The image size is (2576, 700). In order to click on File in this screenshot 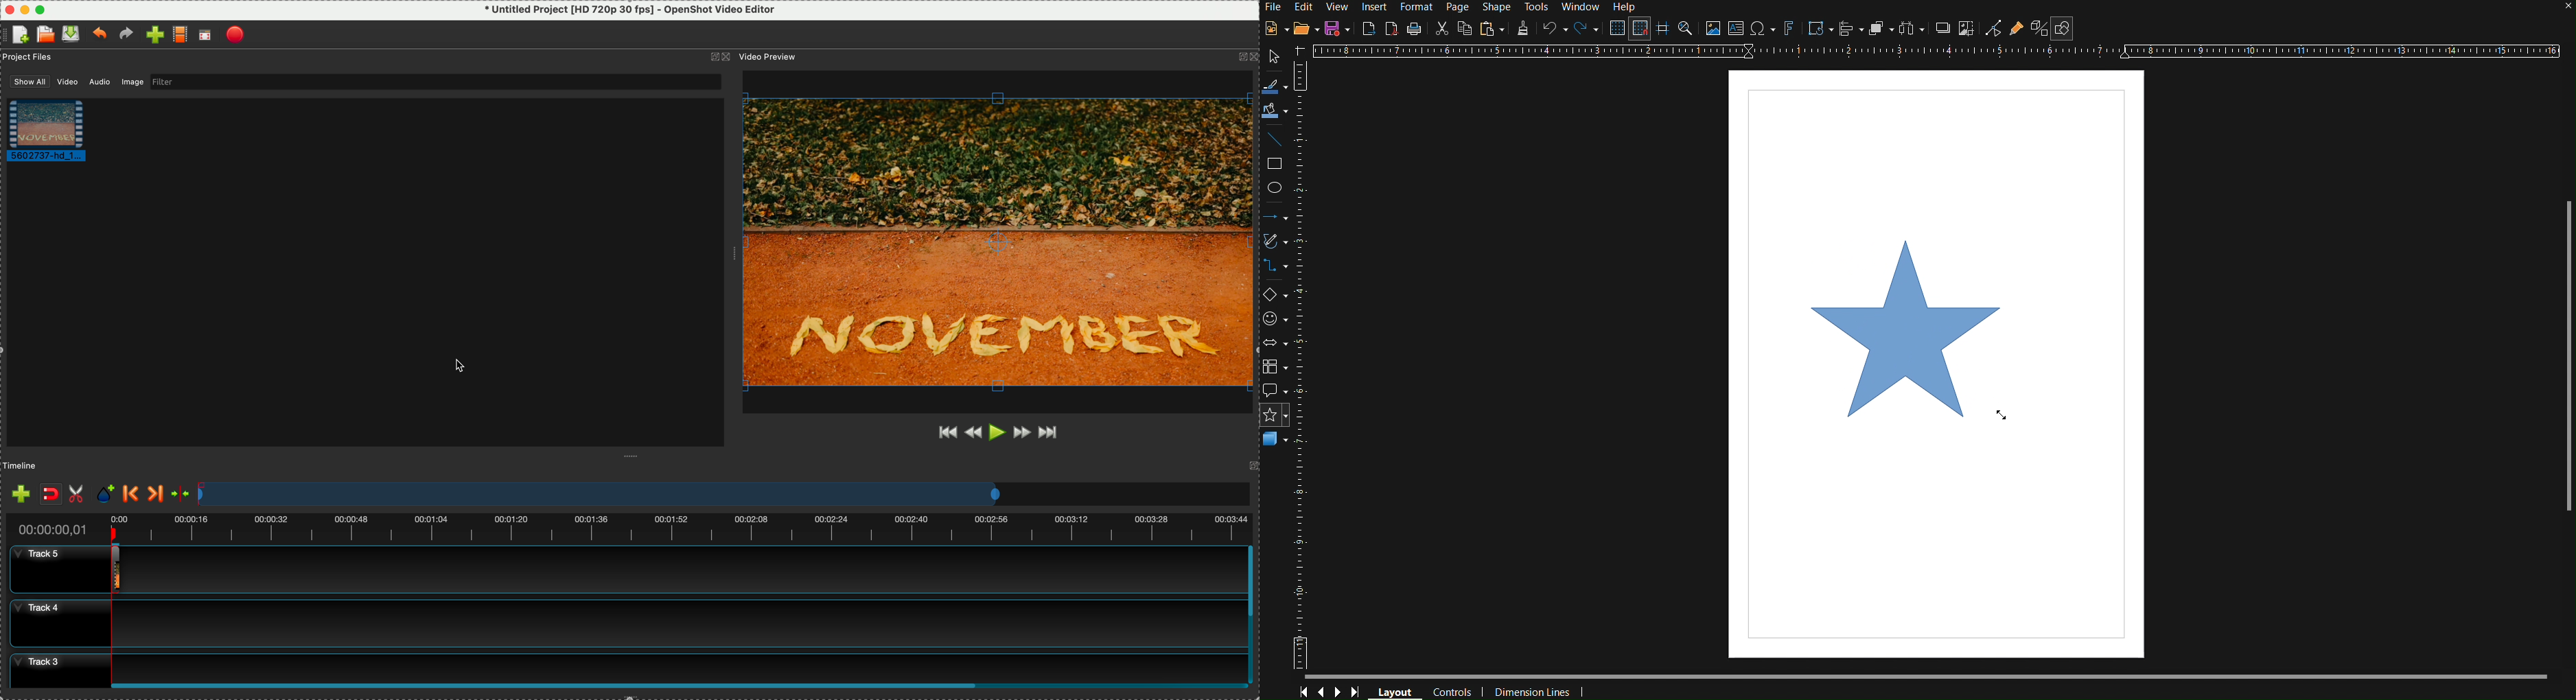, I will do `click(1275, 6)`.